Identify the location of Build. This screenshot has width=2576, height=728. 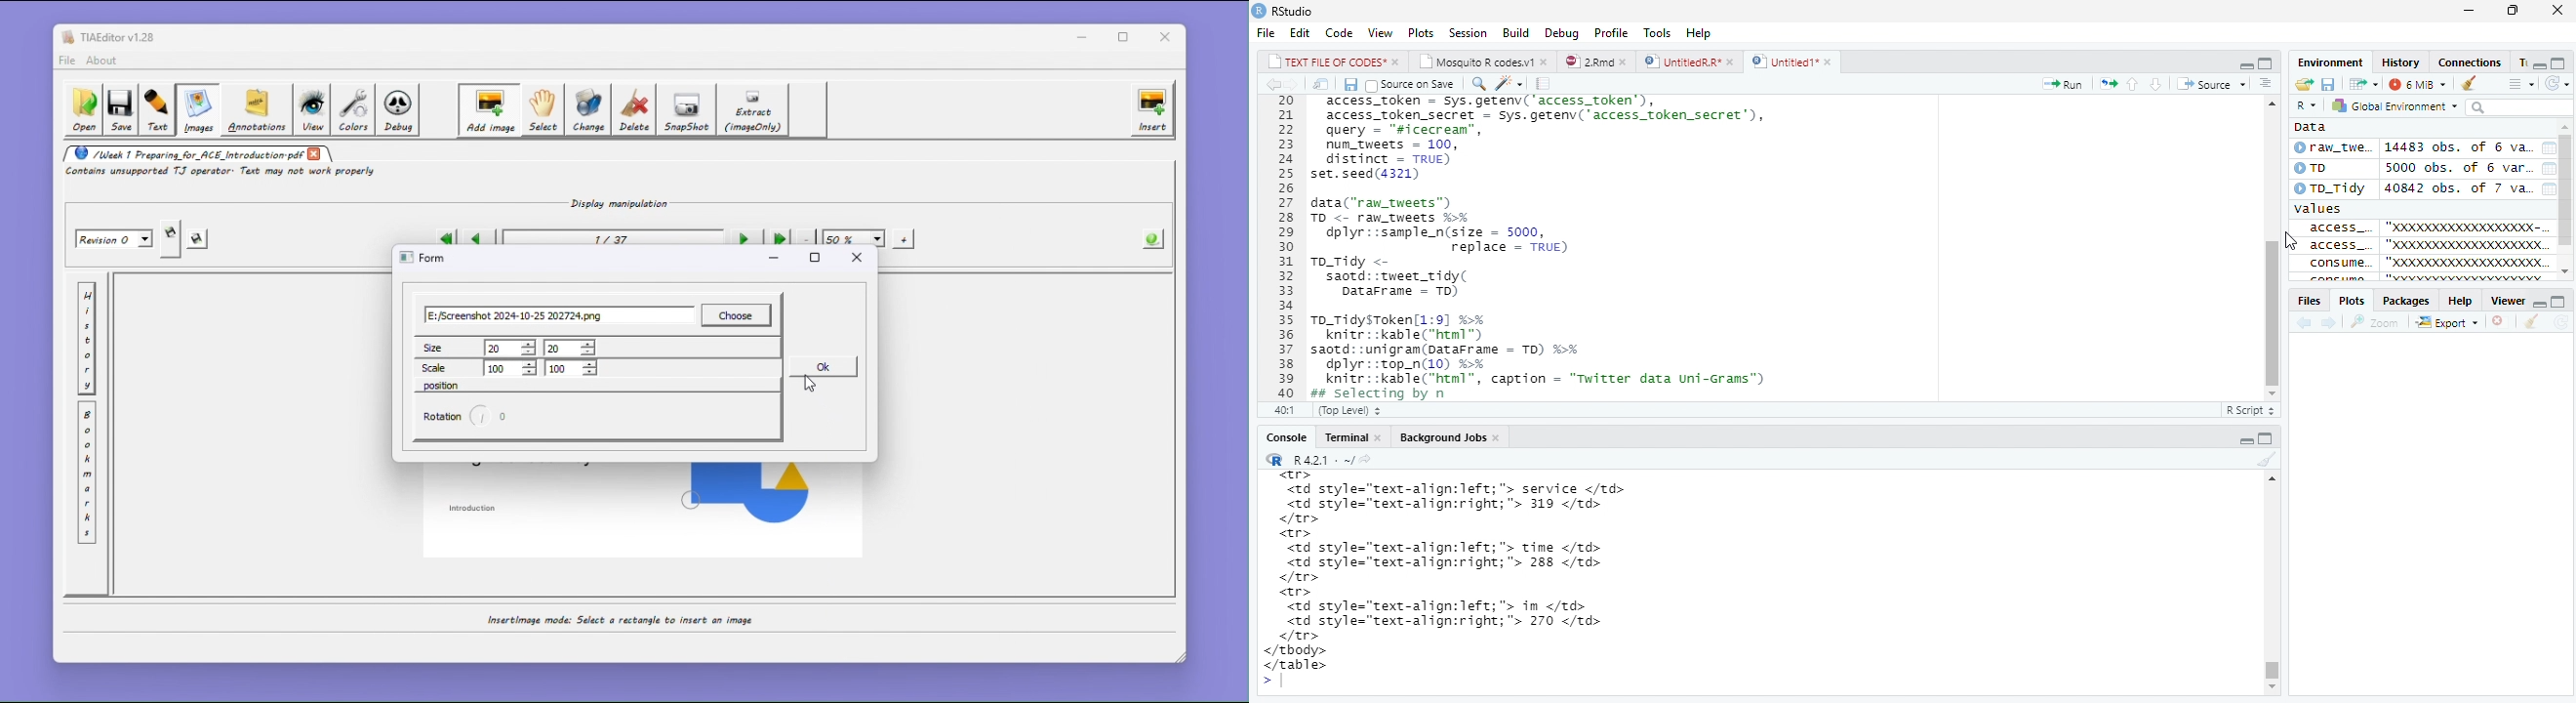
(1514, 31).